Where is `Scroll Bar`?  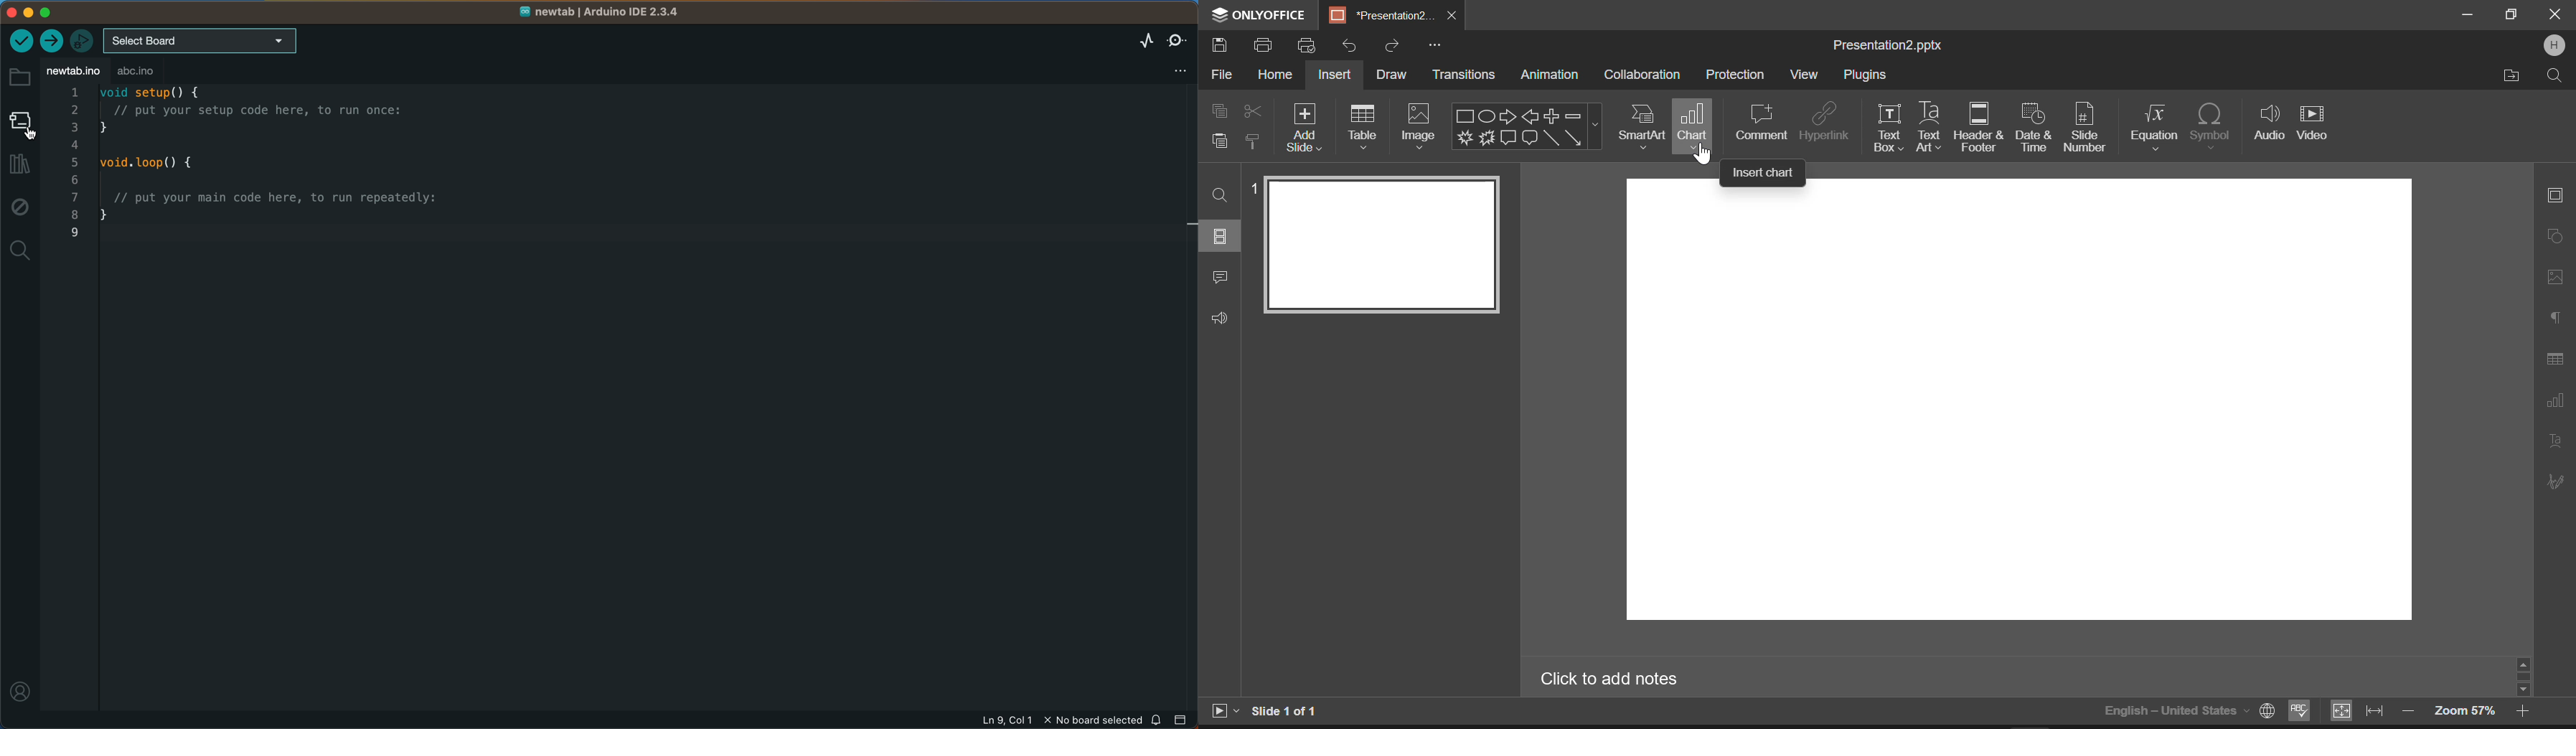 Scroll Bar is located at coordinates (2524, 676).